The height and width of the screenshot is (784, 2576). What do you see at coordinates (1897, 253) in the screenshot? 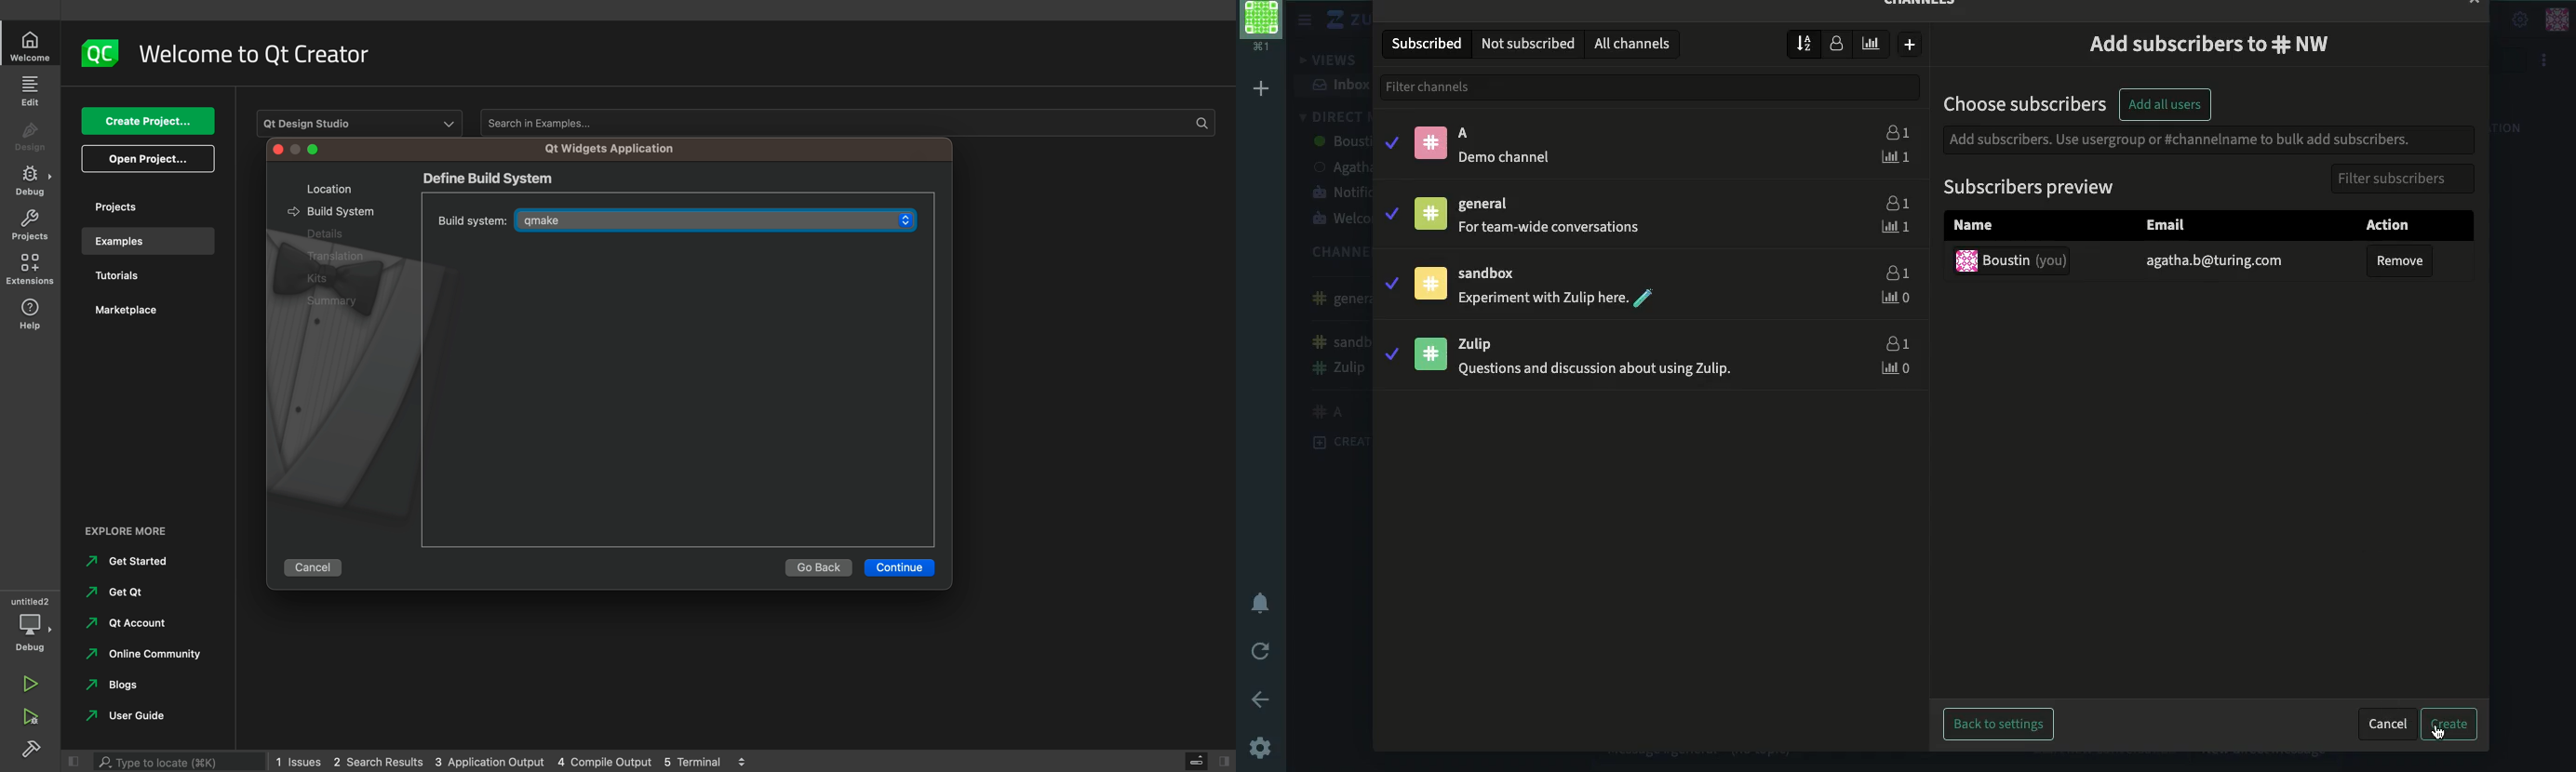
I see `users` at bounding box center [1897, 253].